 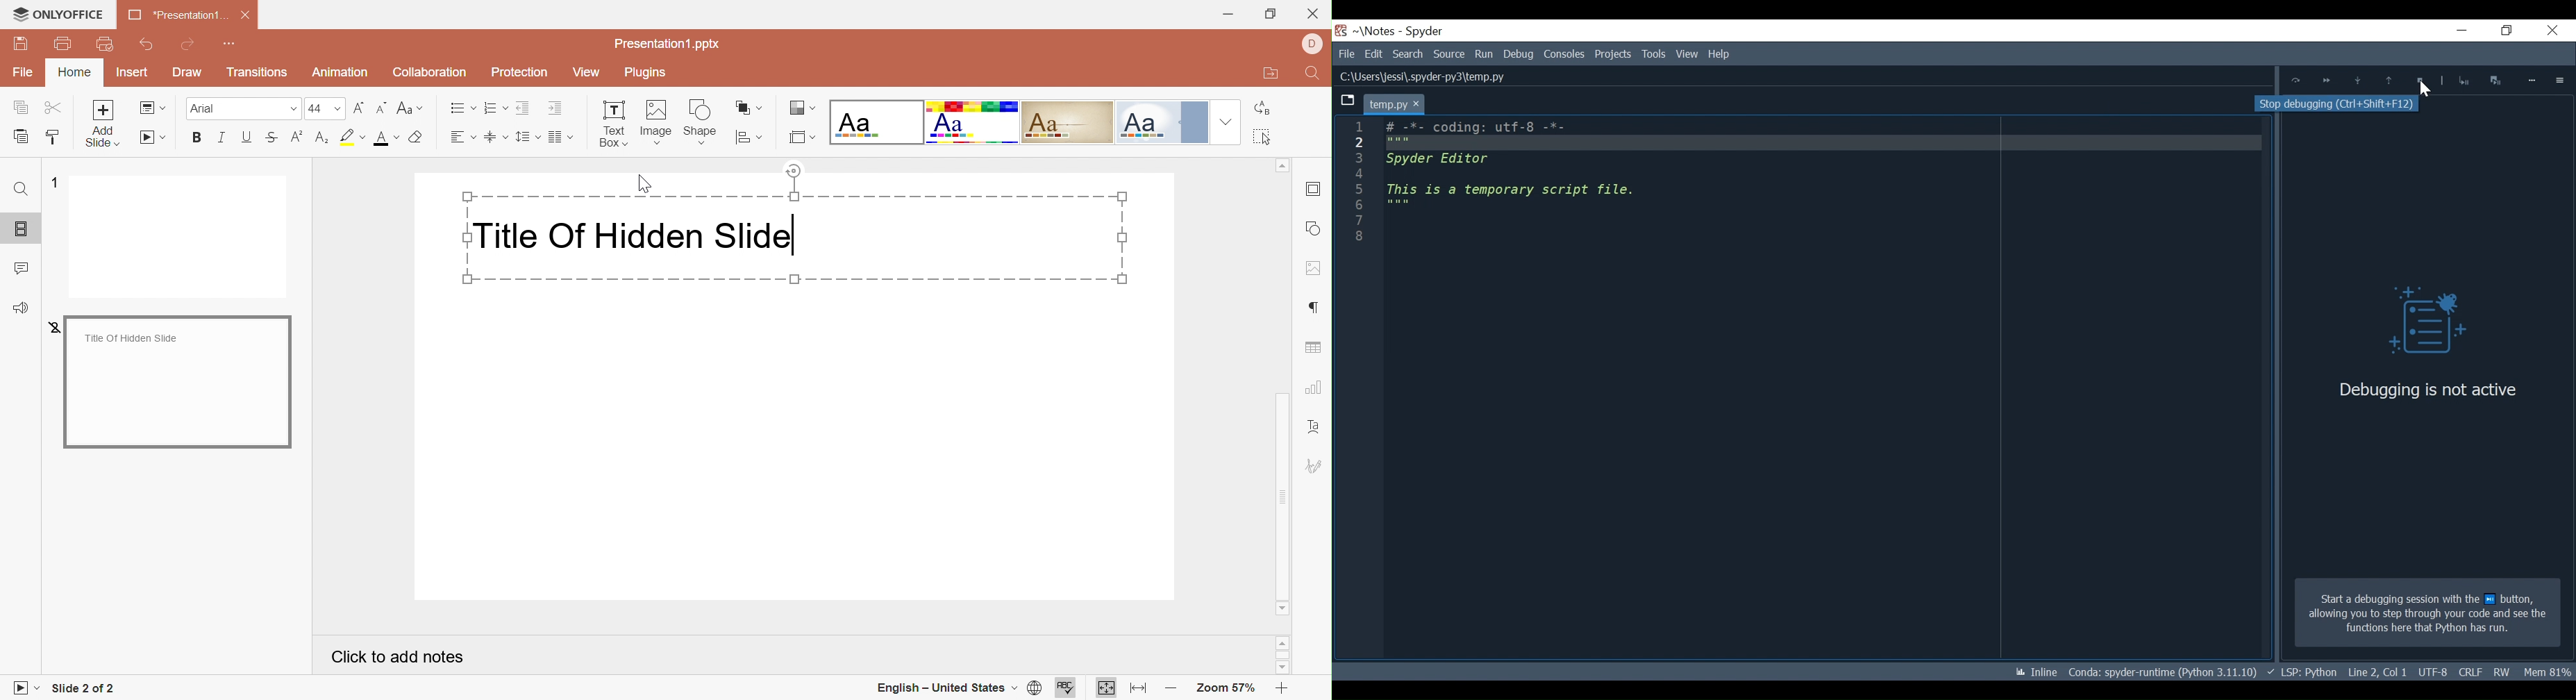 I want to click on Vertical align, so click(x=497, y=136).